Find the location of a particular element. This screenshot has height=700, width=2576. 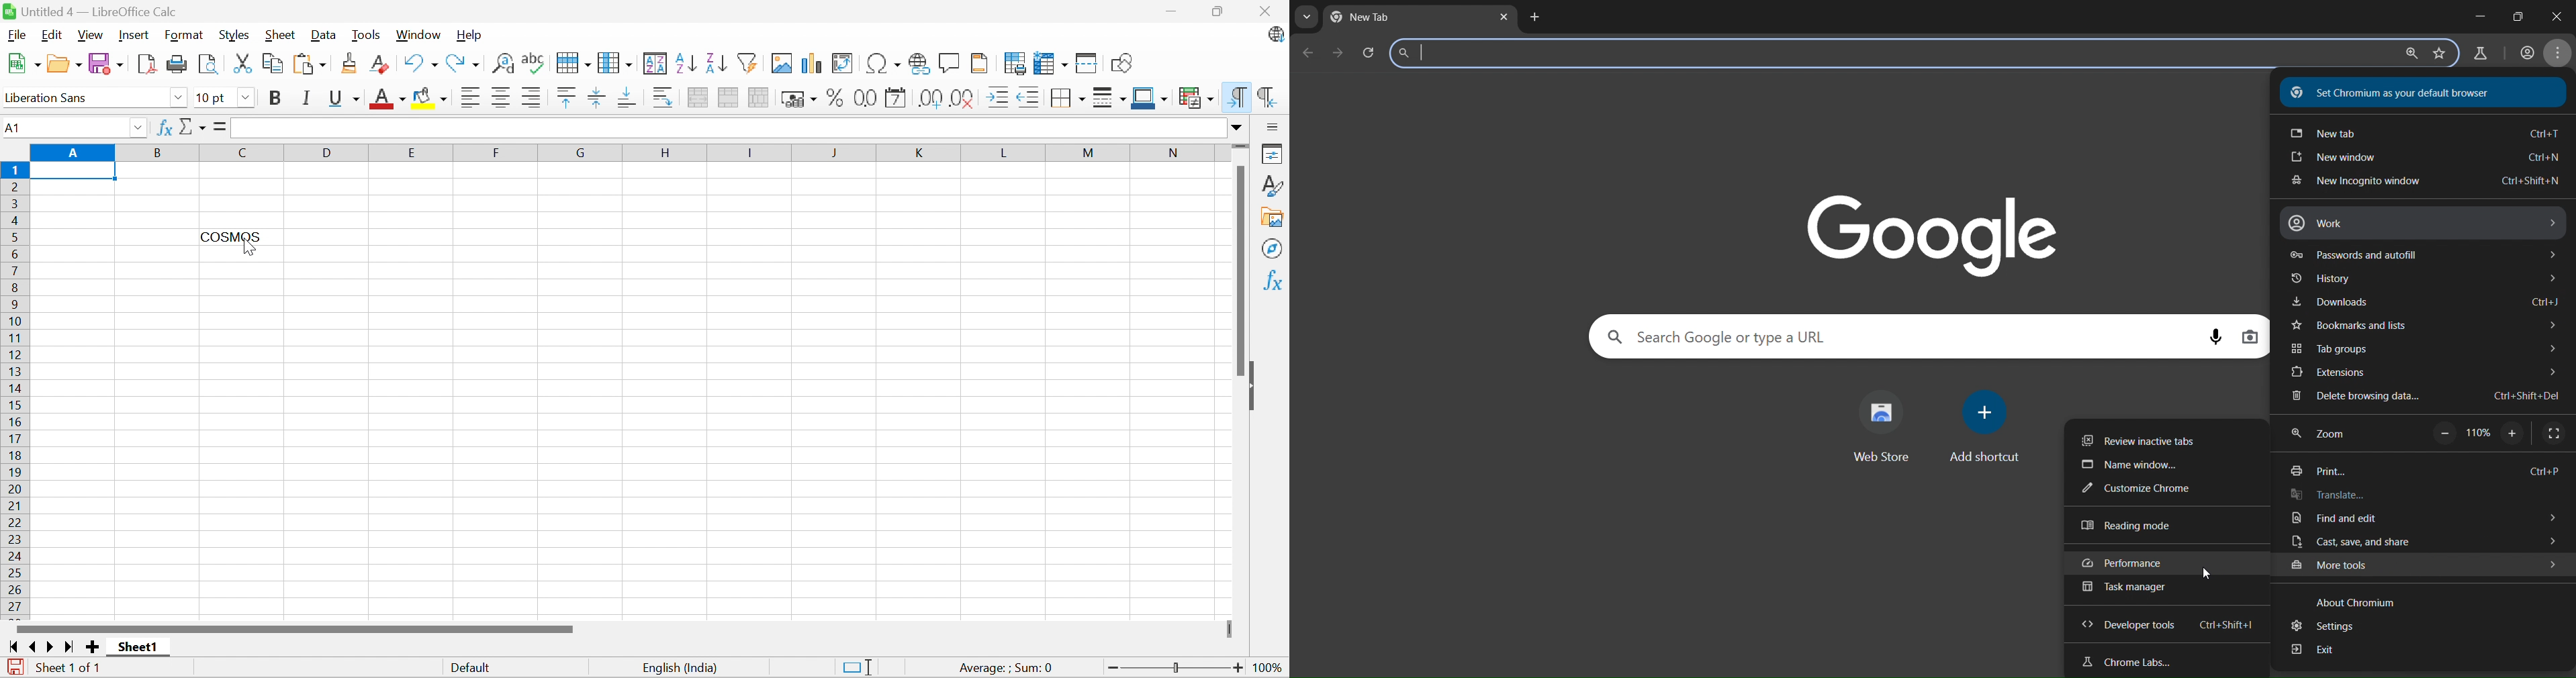

Average: ;Sum:0 is located at coordinates (1006, 669).